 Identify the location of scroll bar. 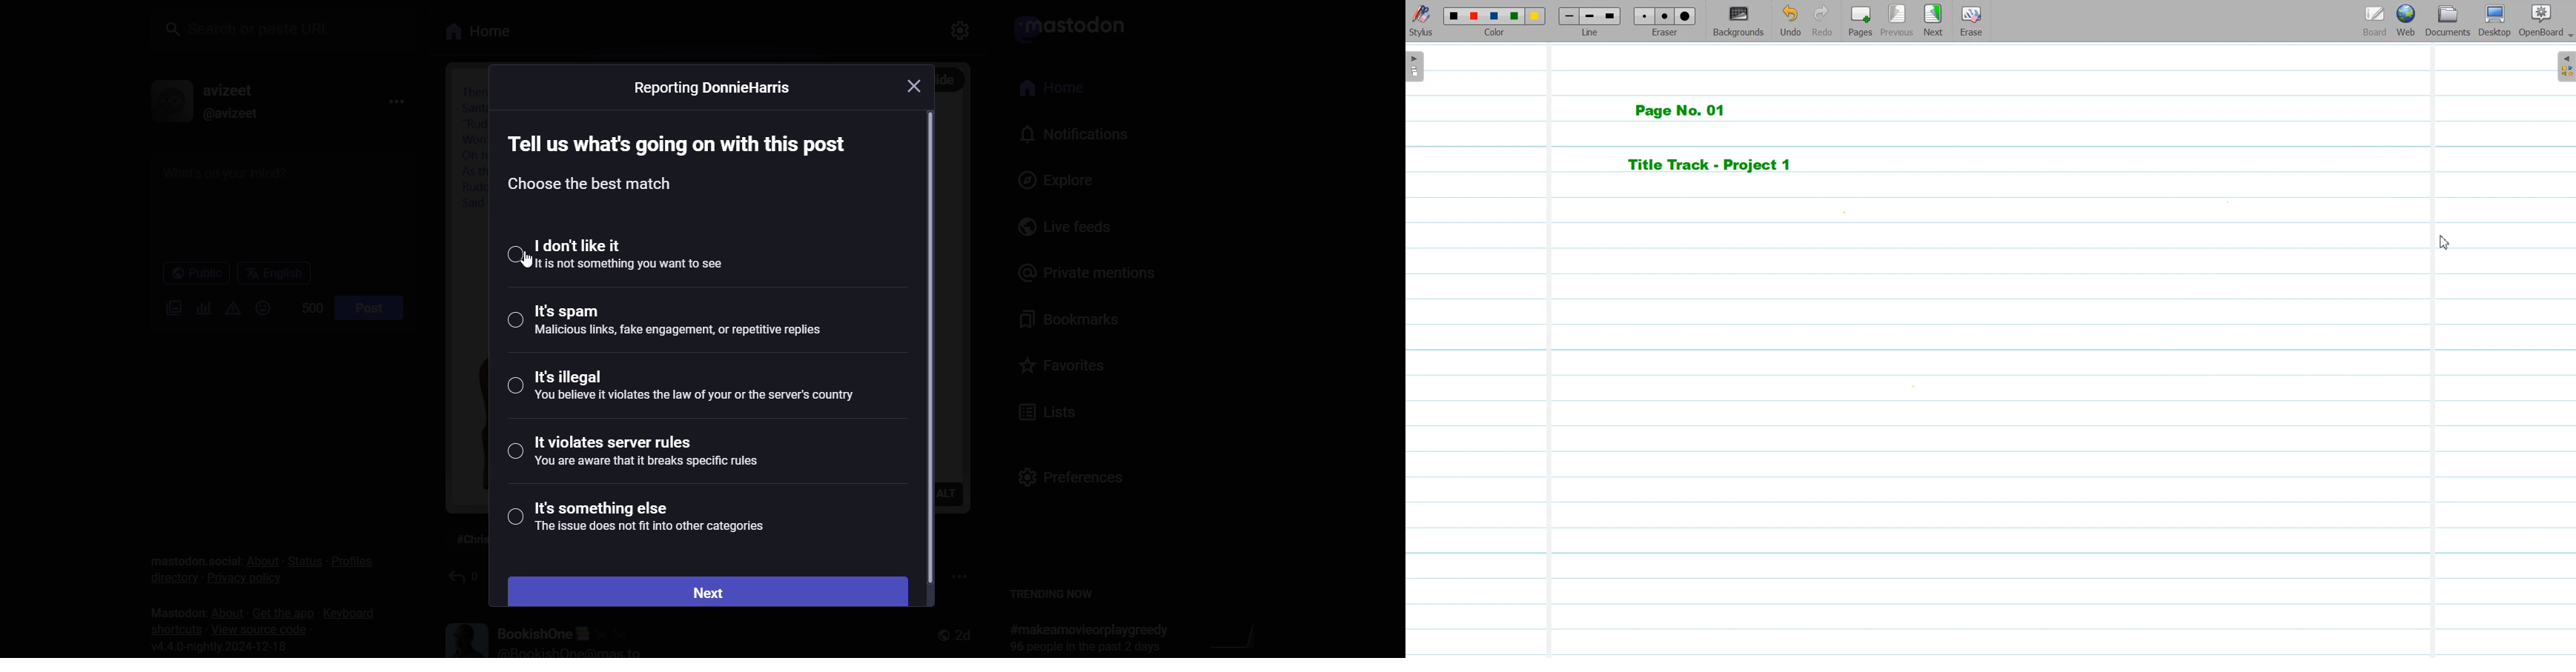
(935, 348).